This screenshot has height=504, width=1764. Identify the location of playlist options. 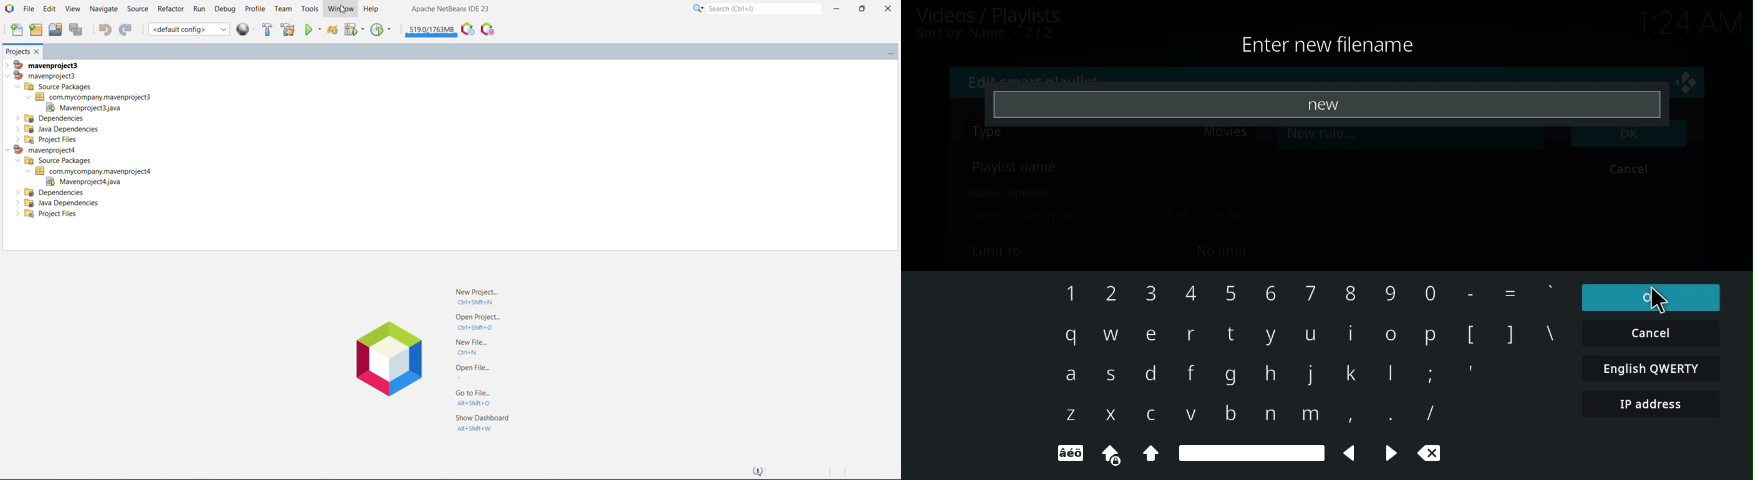
(1010, 191).